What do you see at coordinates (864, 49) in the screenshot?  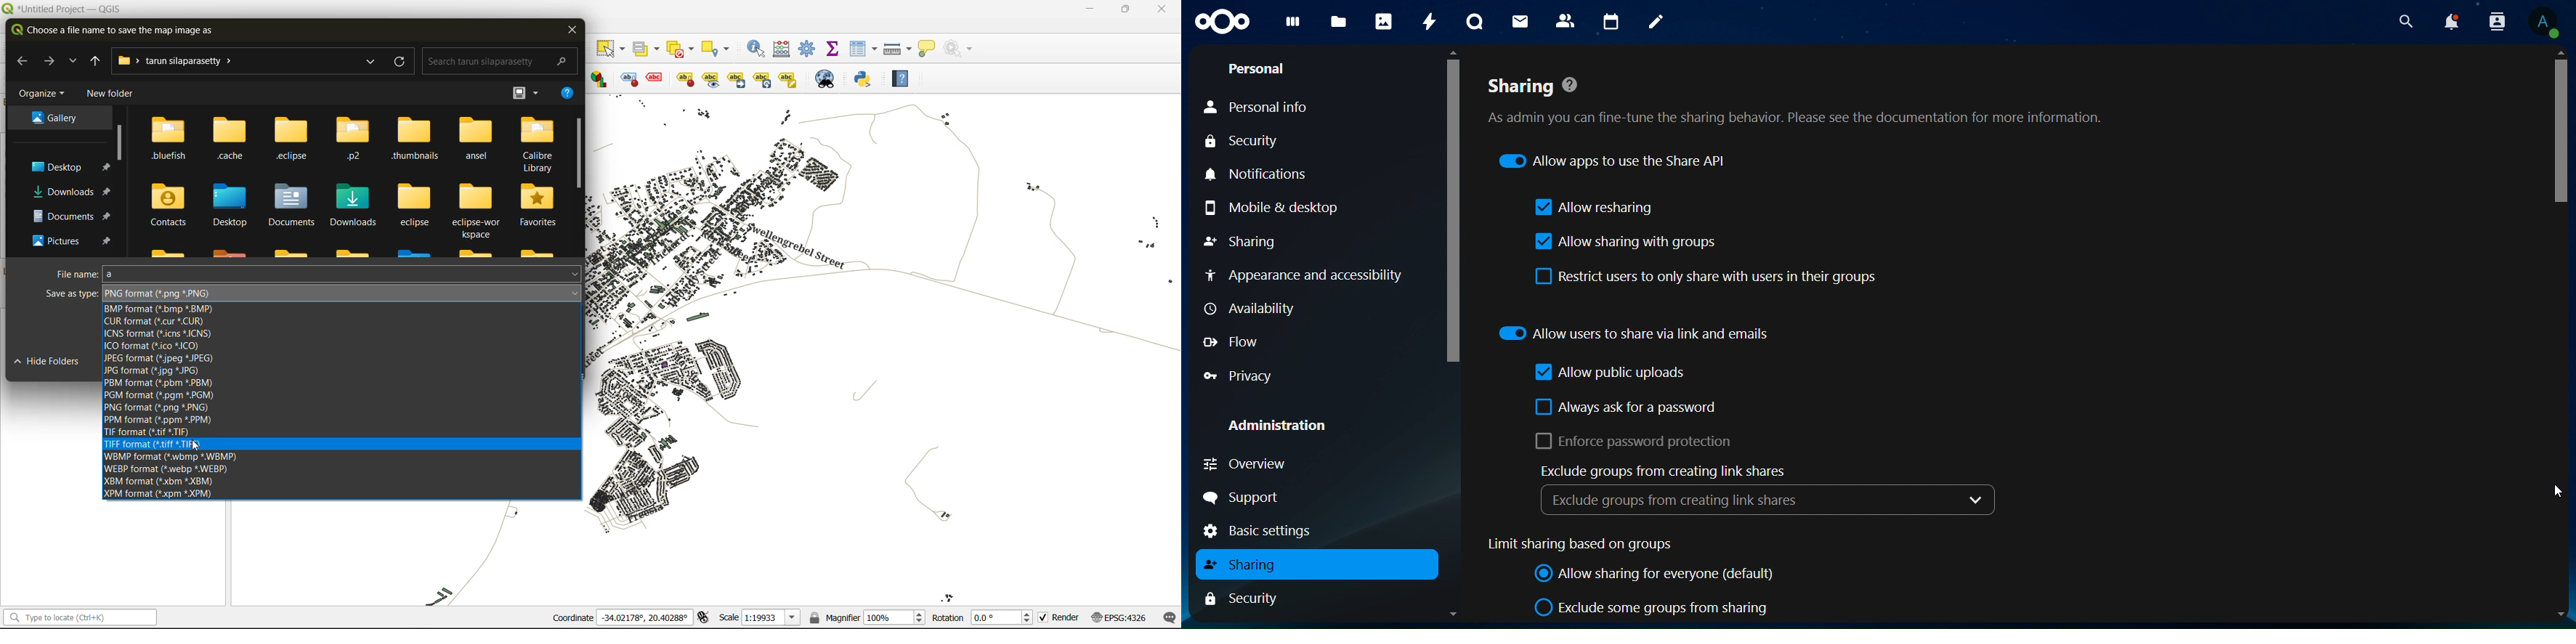 I see `attributes table` at bounding box center [864, 49].